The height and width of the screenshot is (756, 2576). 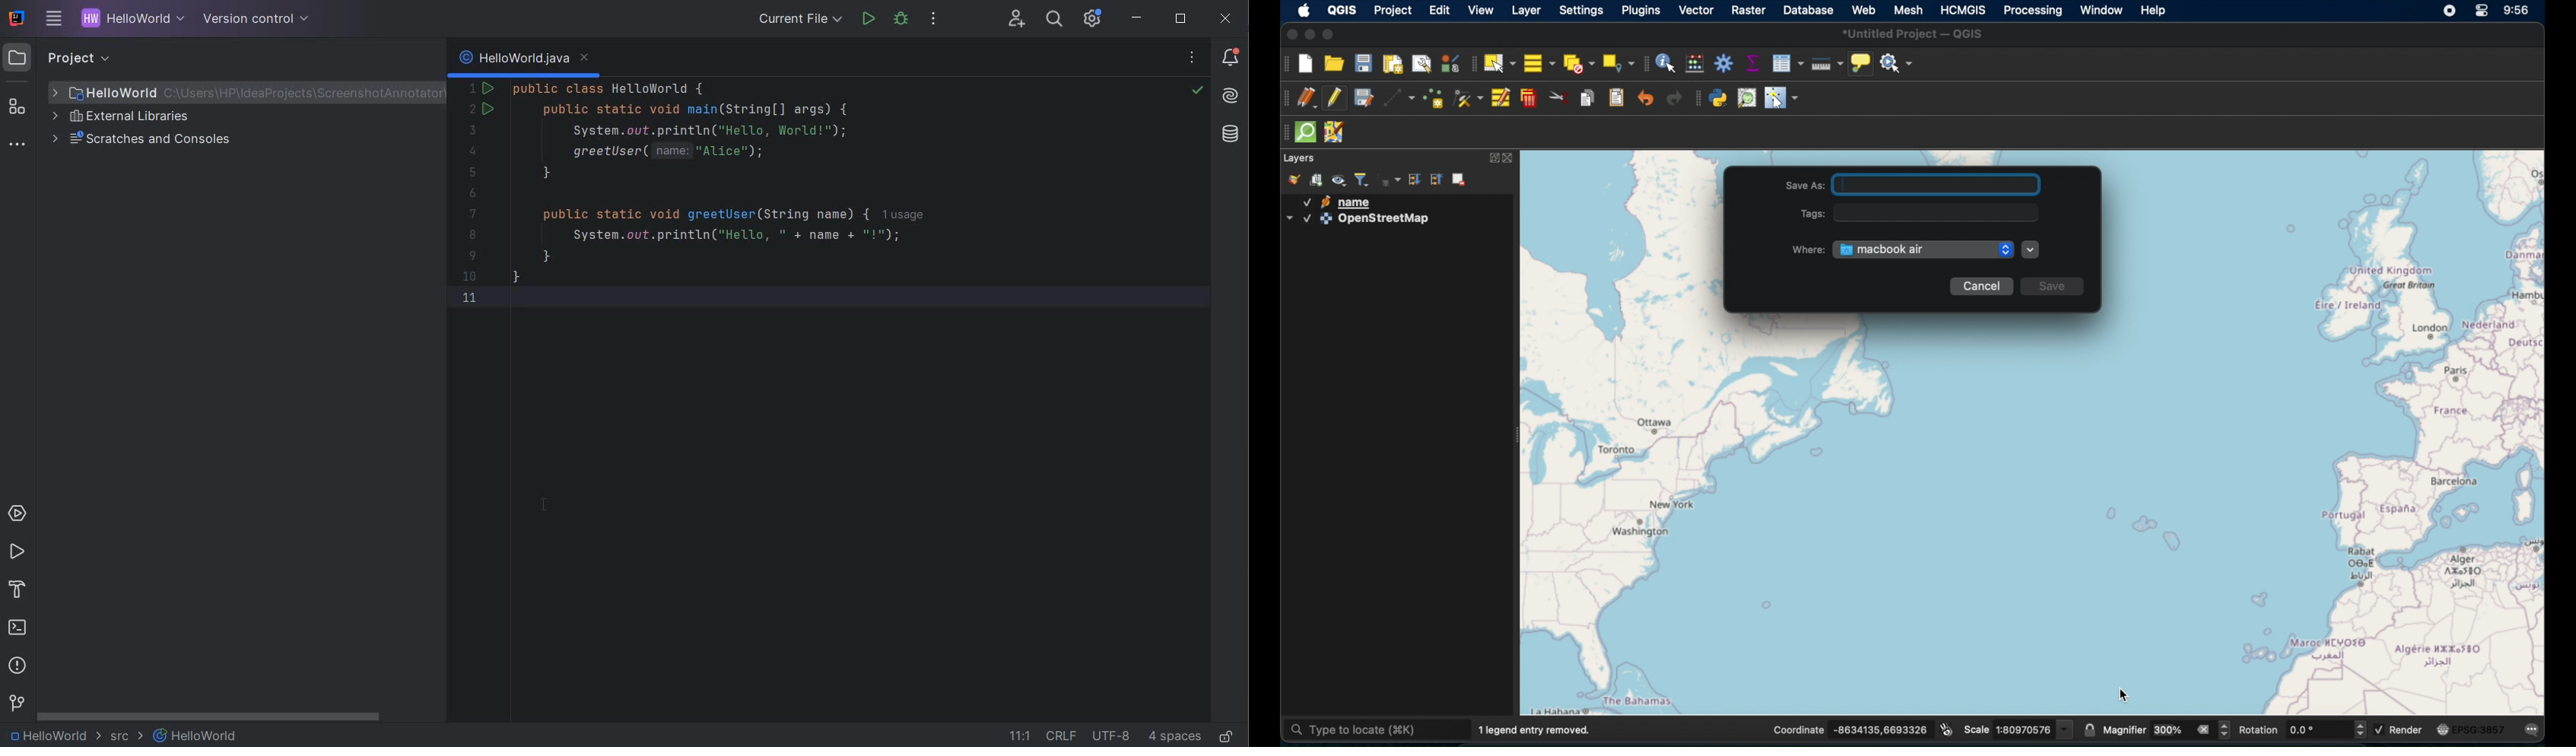 I want to click on screen recorder icon, so click(x=2449, y=12).